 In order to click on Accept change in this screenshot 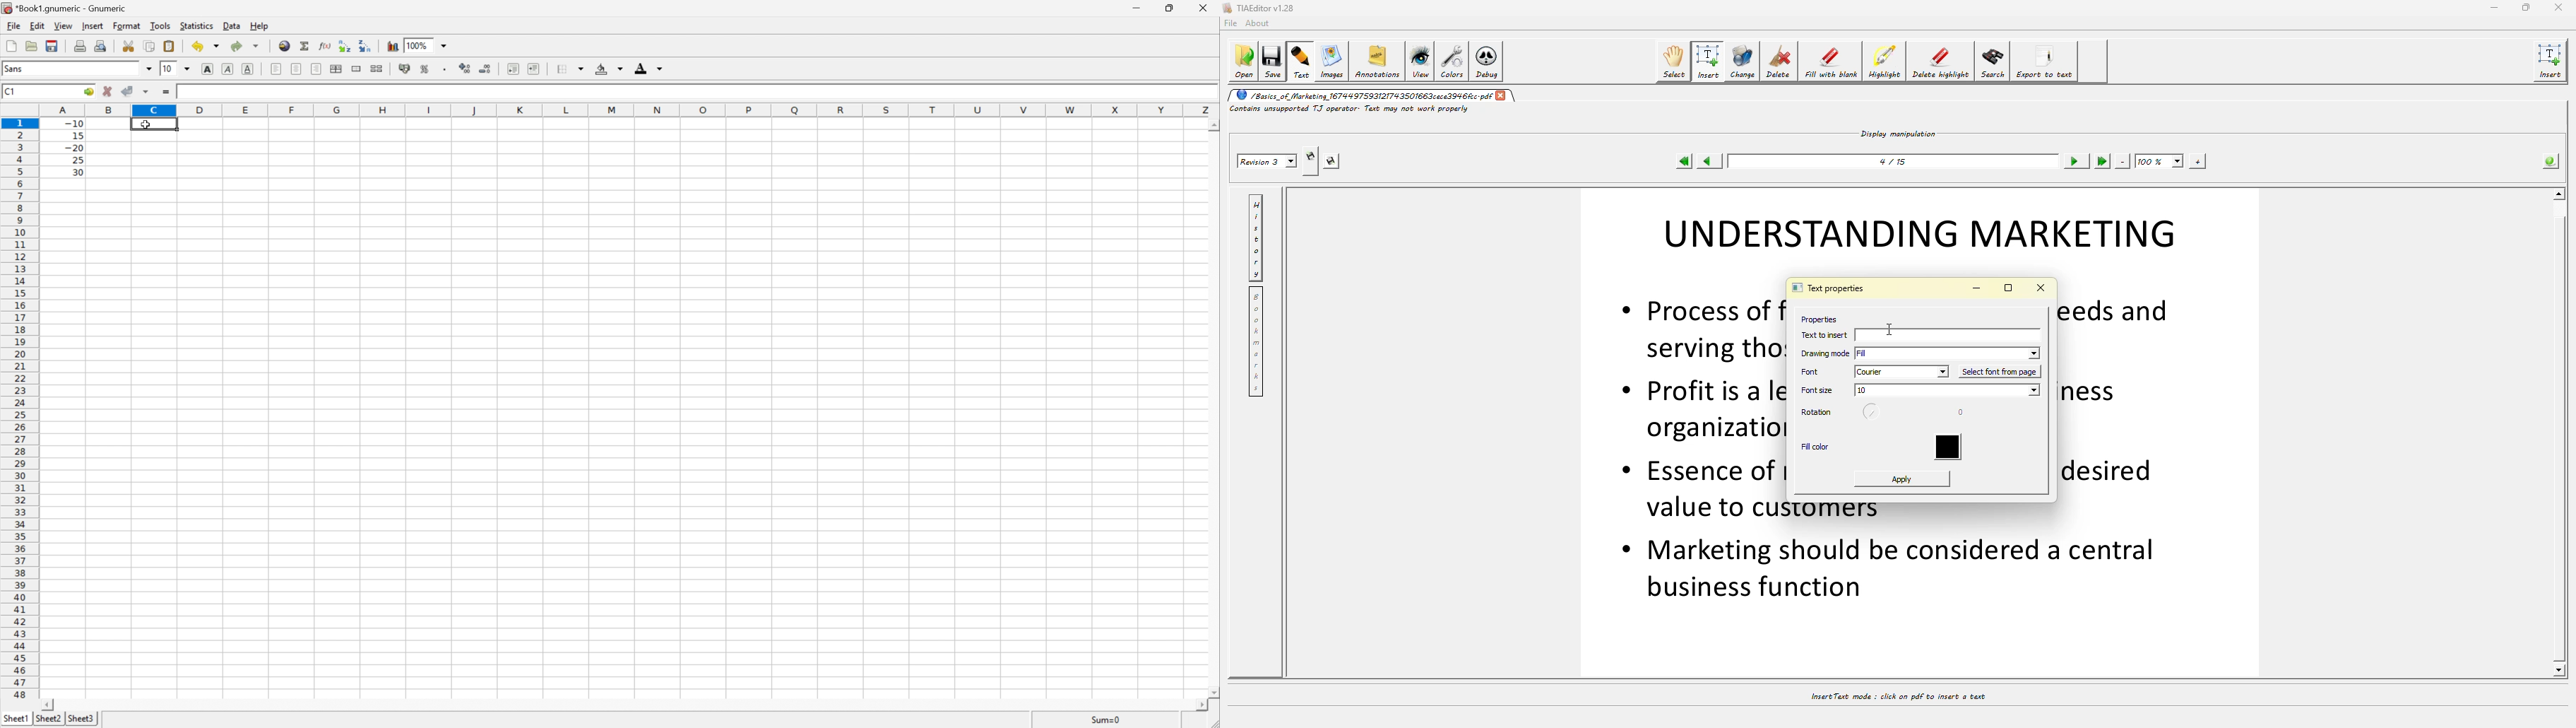, I will do `click(128, 91)`.